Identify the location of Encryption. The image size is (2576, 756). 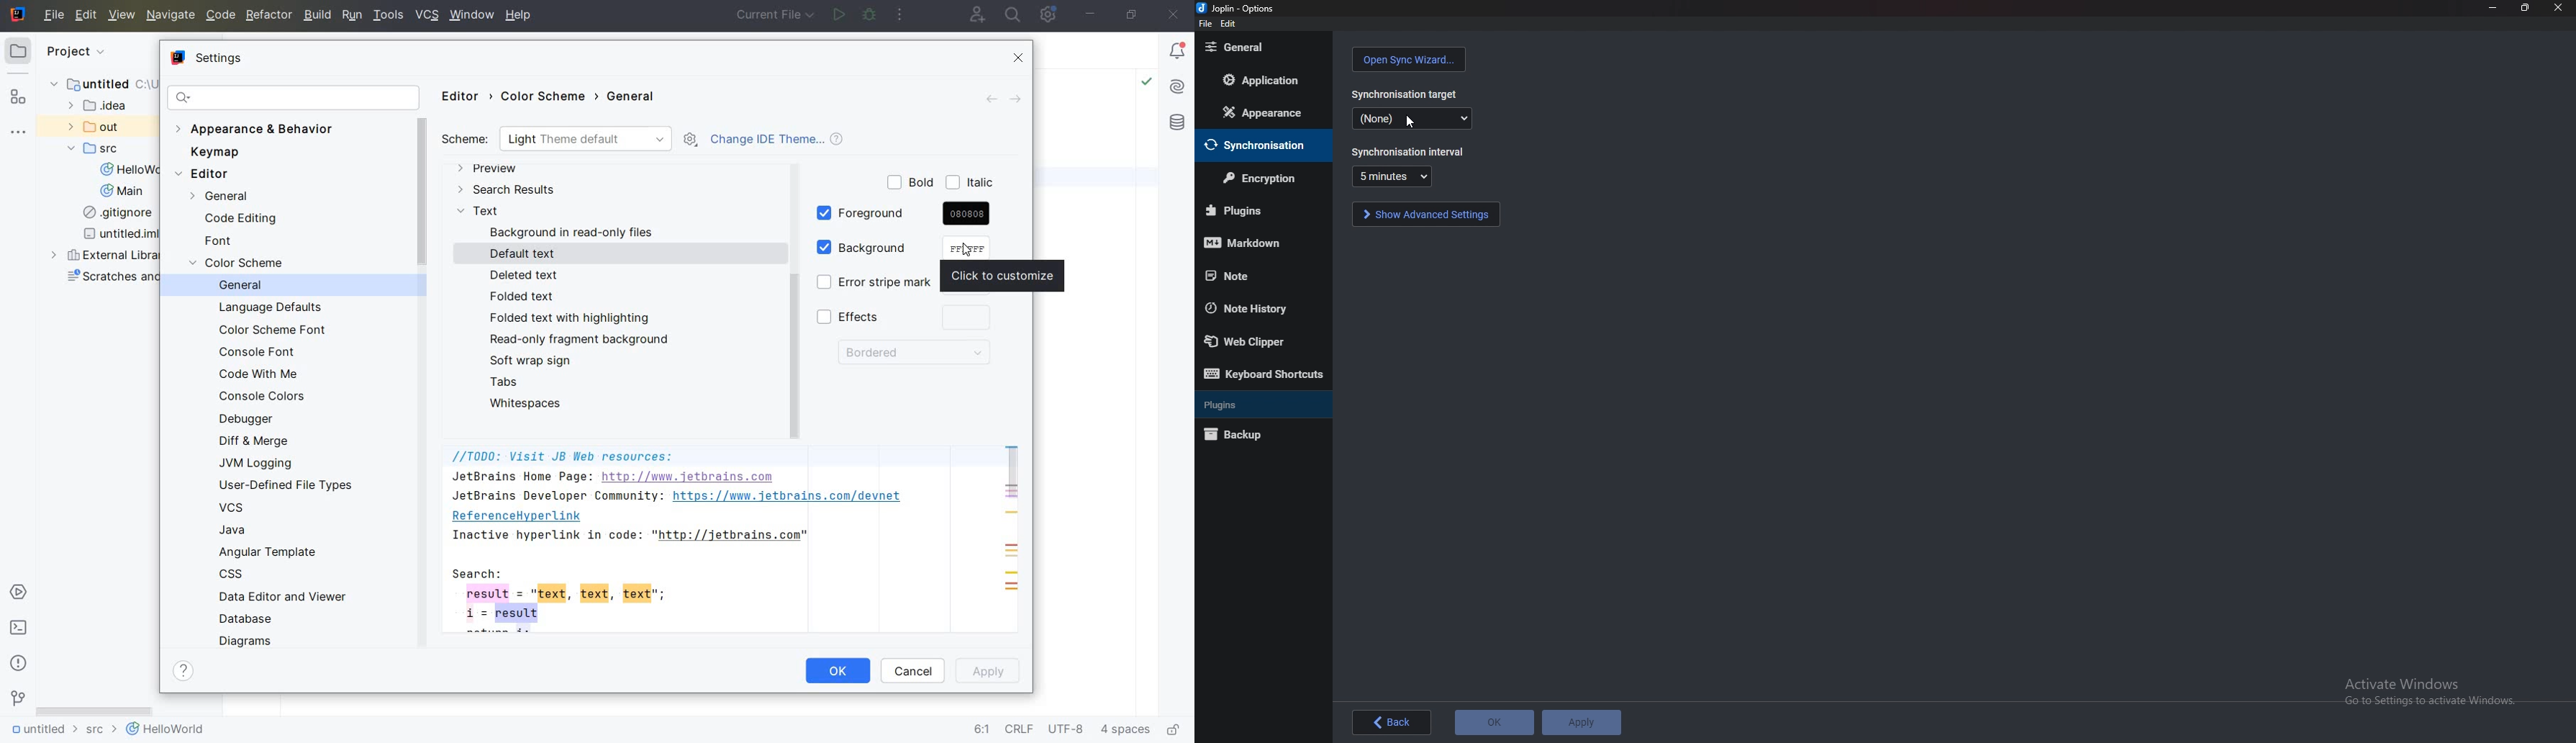
(1259, 179).